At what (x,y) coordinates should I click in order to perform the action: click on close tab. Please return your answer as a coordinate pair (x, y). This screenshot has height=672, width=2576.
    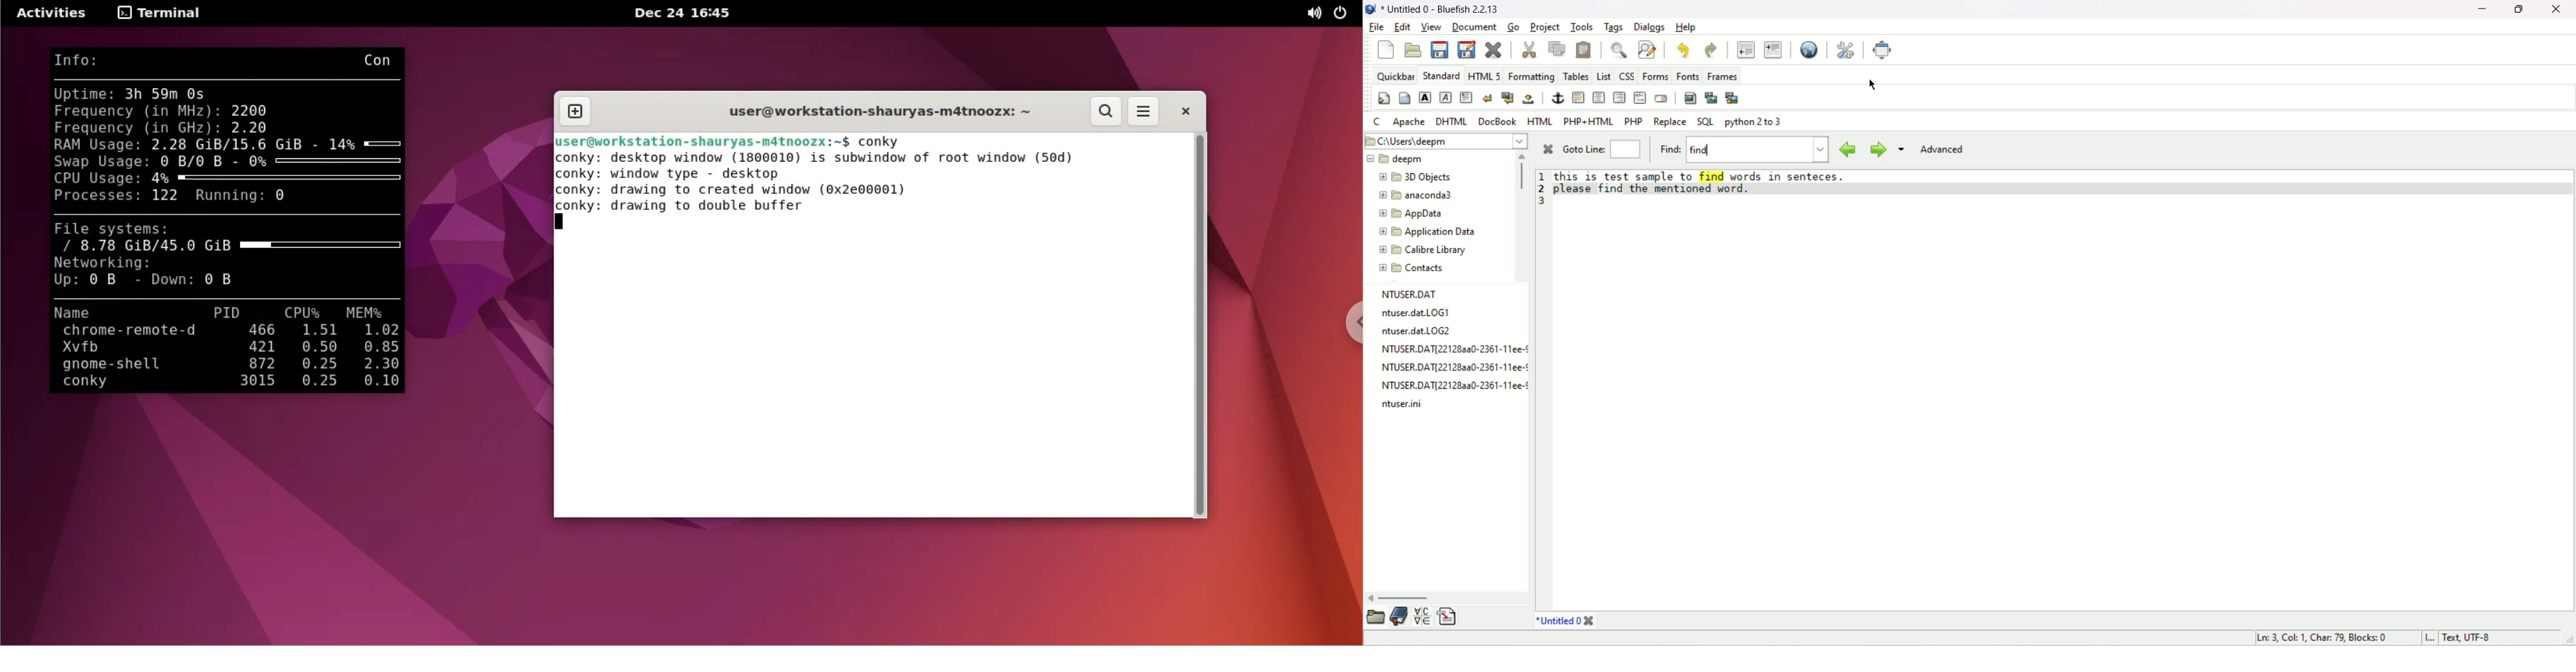
    Looking at the image, I should click on (1590, 621).